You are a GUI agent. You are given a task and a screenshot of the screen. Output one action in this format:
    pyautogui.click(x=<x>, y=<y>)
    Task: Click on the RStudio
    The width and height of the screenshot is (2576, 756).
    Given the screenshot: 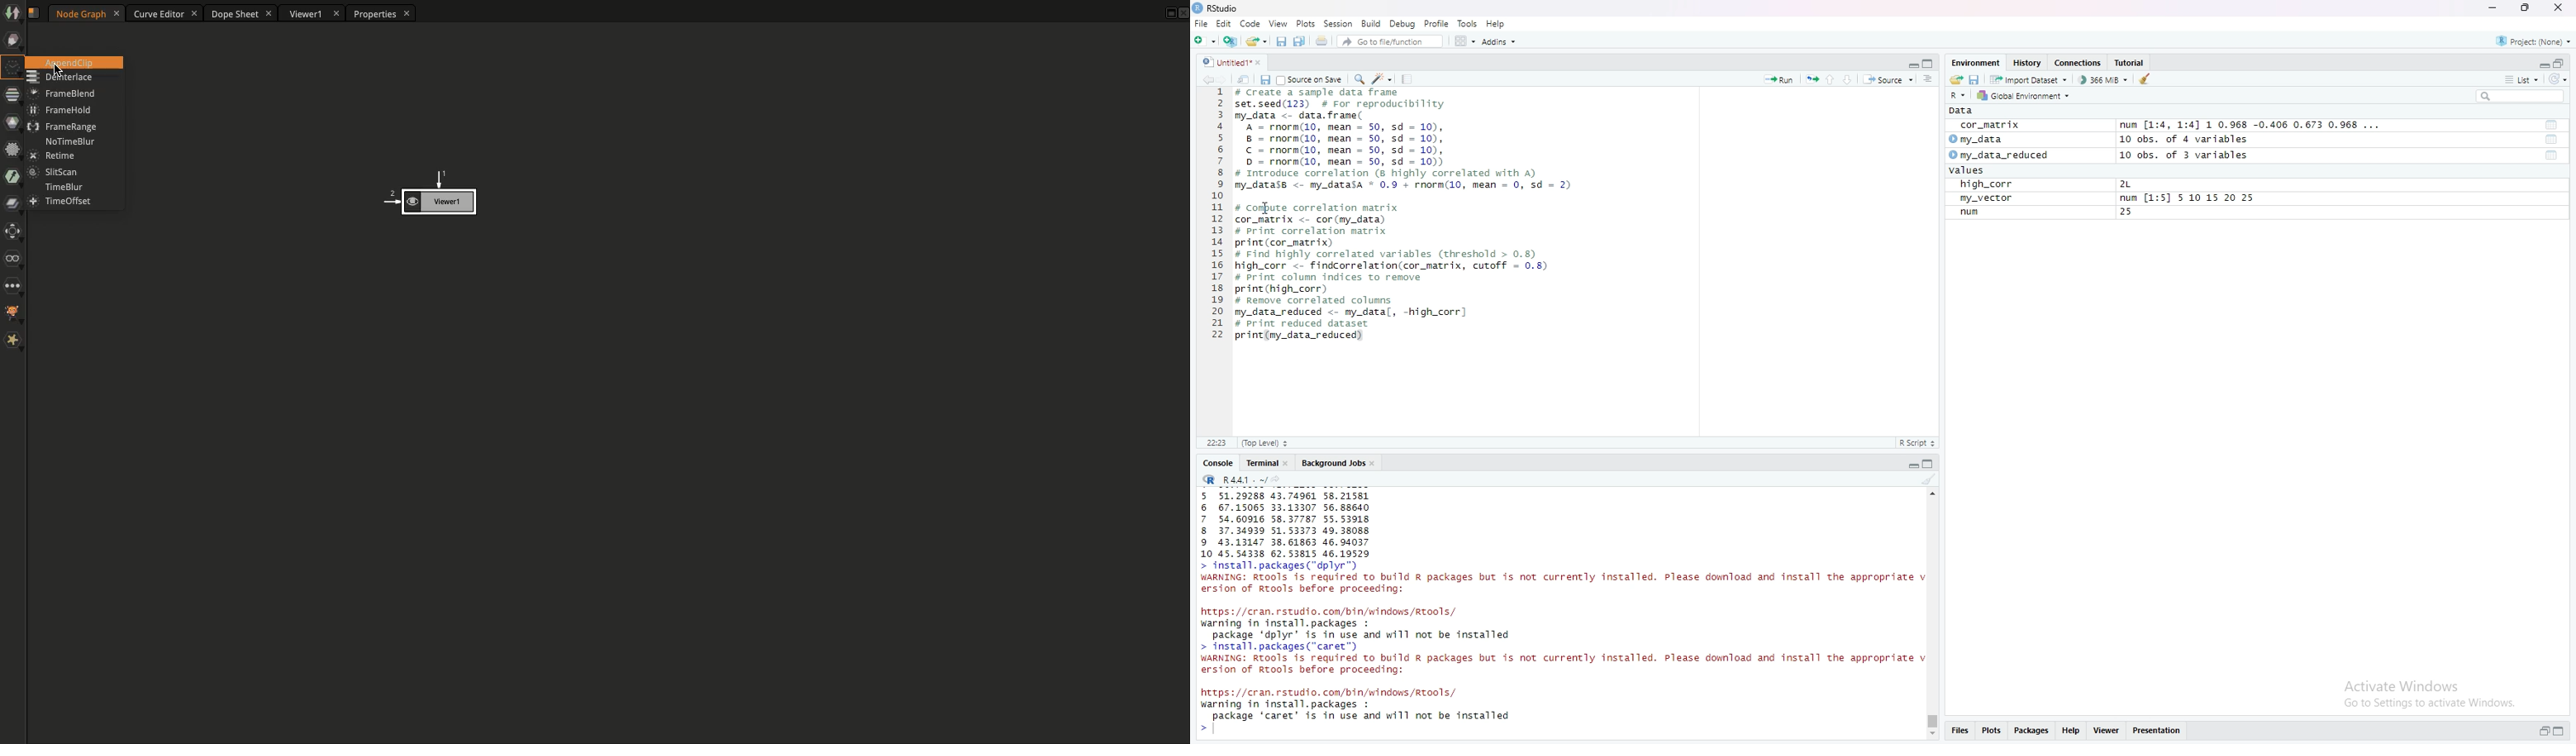 What is the action you would take?
    pyautogui.click(x=1225, y=9)
    